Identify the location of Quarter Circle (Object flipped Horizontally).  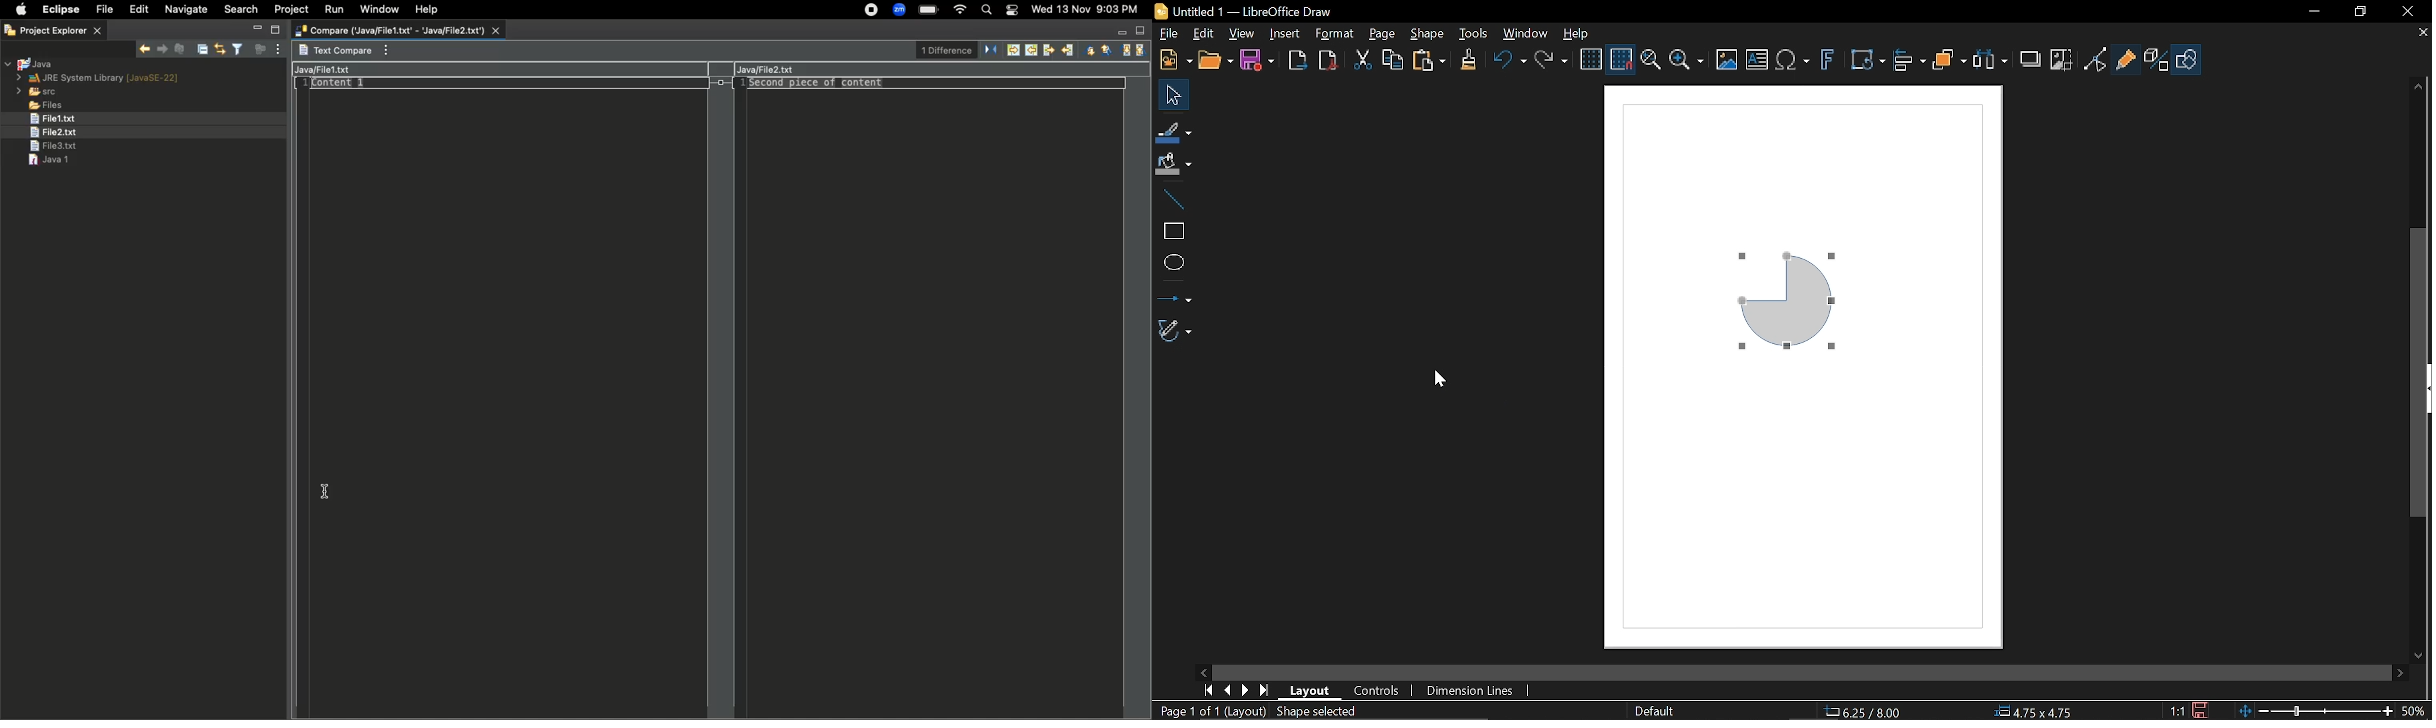
(1795, 307).